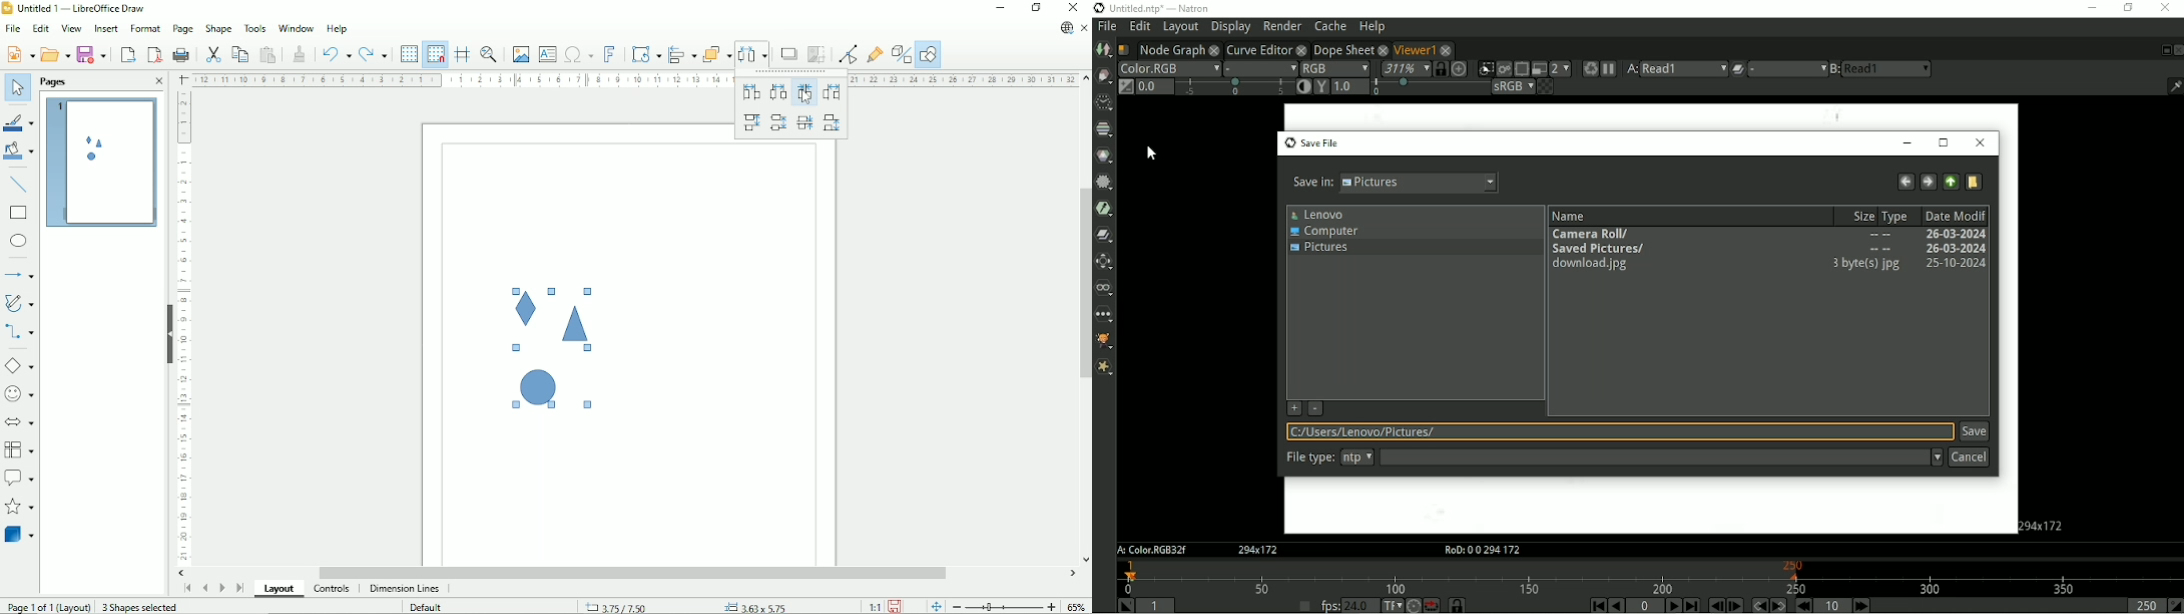 This screenshot has width=2184, height=616. What do you see at coordinates (425, 607) in the screenshot?
I see `Default` at bounding box center [425, 607].